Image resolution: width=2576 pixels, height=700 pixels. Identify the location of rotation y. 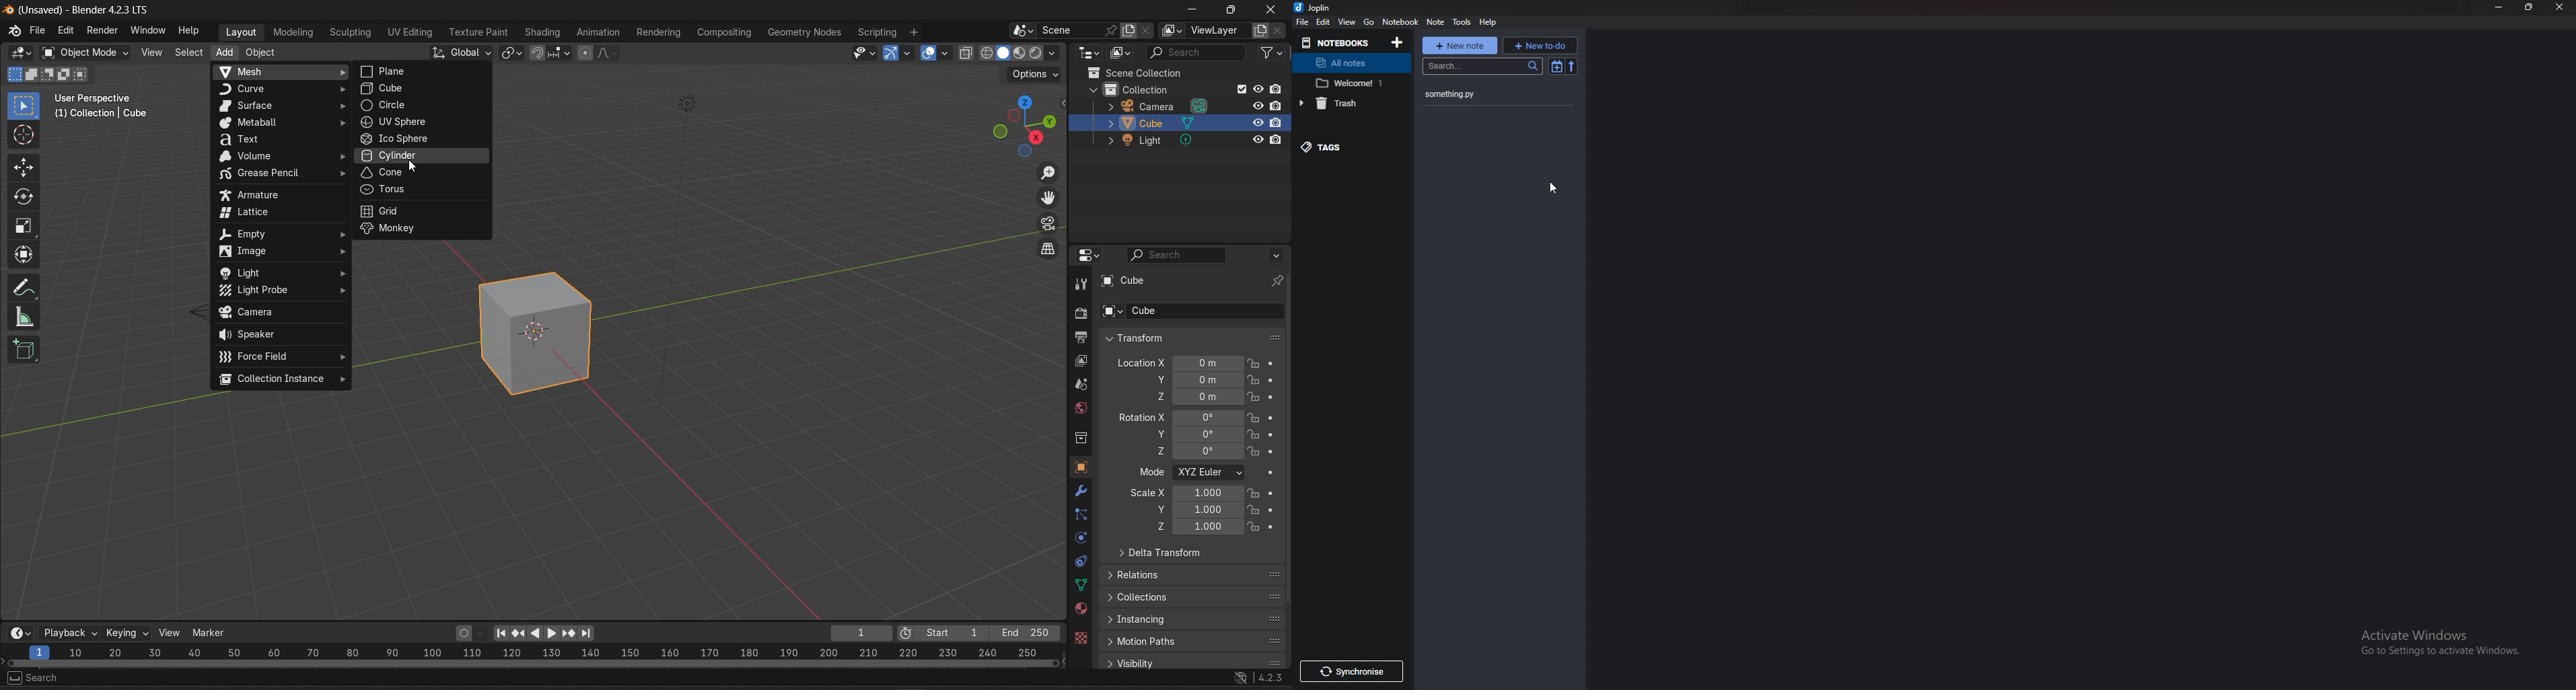
(1199, 434).